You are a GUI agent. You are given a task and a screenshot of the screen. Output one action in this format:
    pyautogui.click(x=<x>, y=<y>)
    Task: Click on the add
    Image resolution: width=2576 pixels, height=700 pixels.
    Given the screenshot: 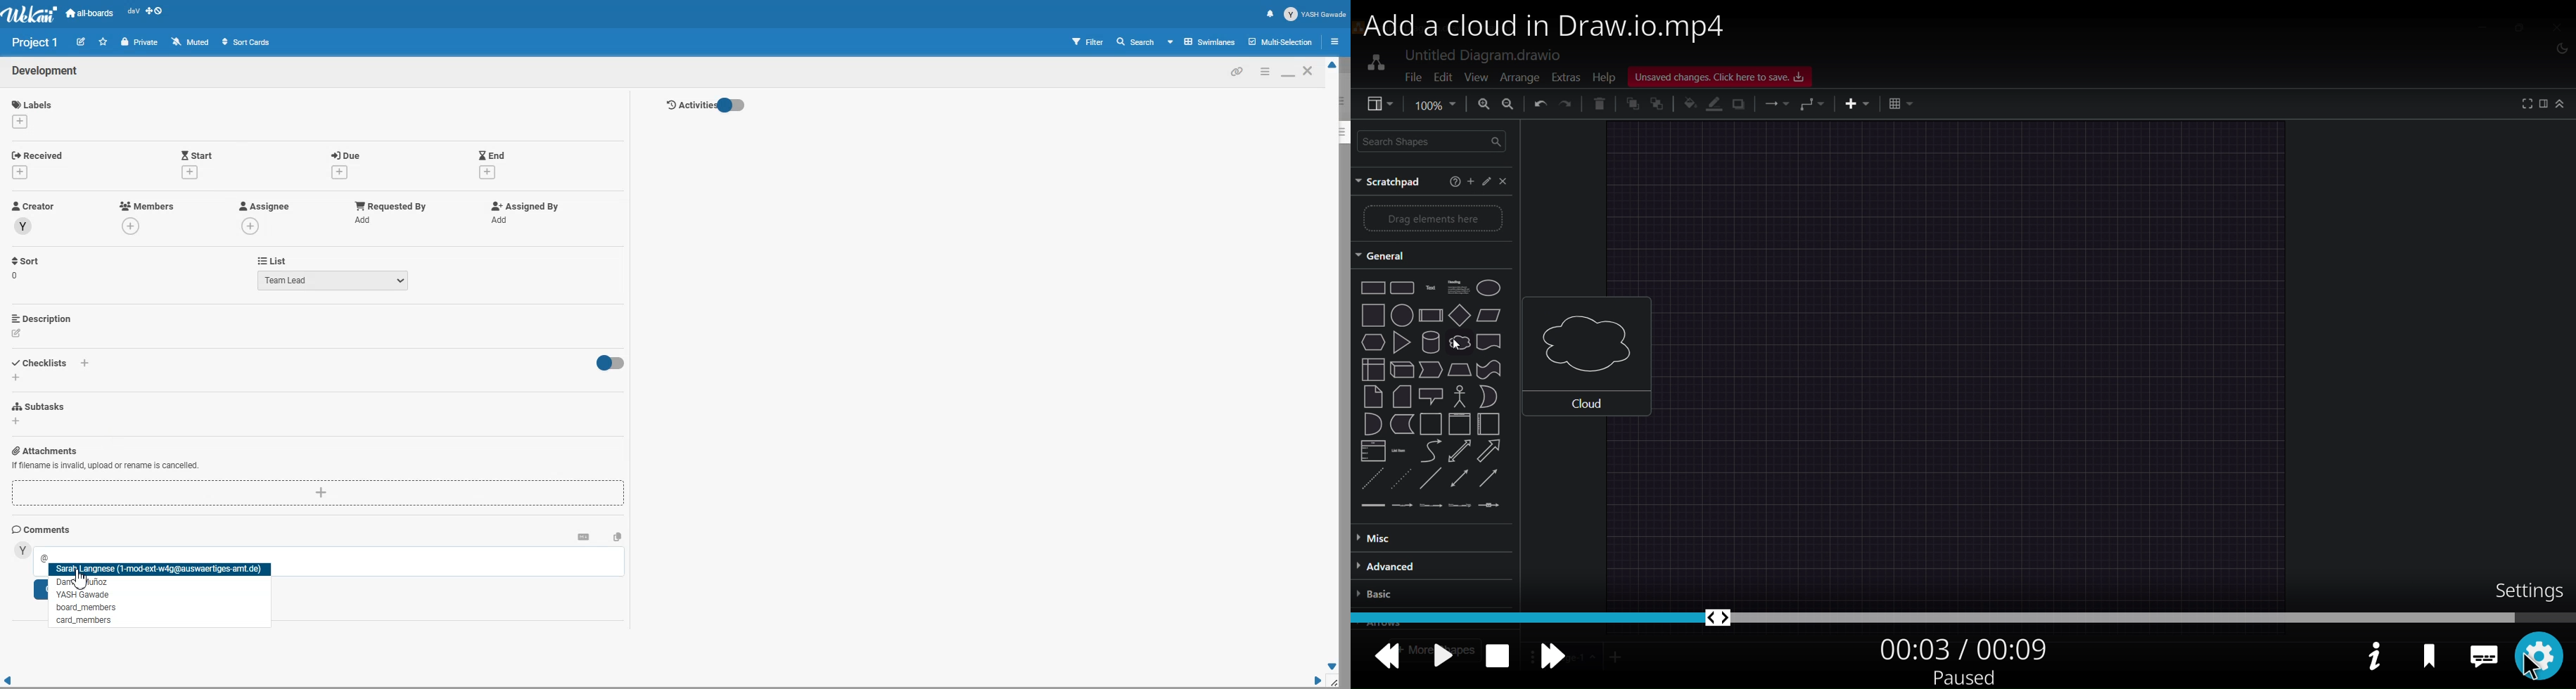 What is the action you would take?
    pyautogui.click(x=17, y=422)
    